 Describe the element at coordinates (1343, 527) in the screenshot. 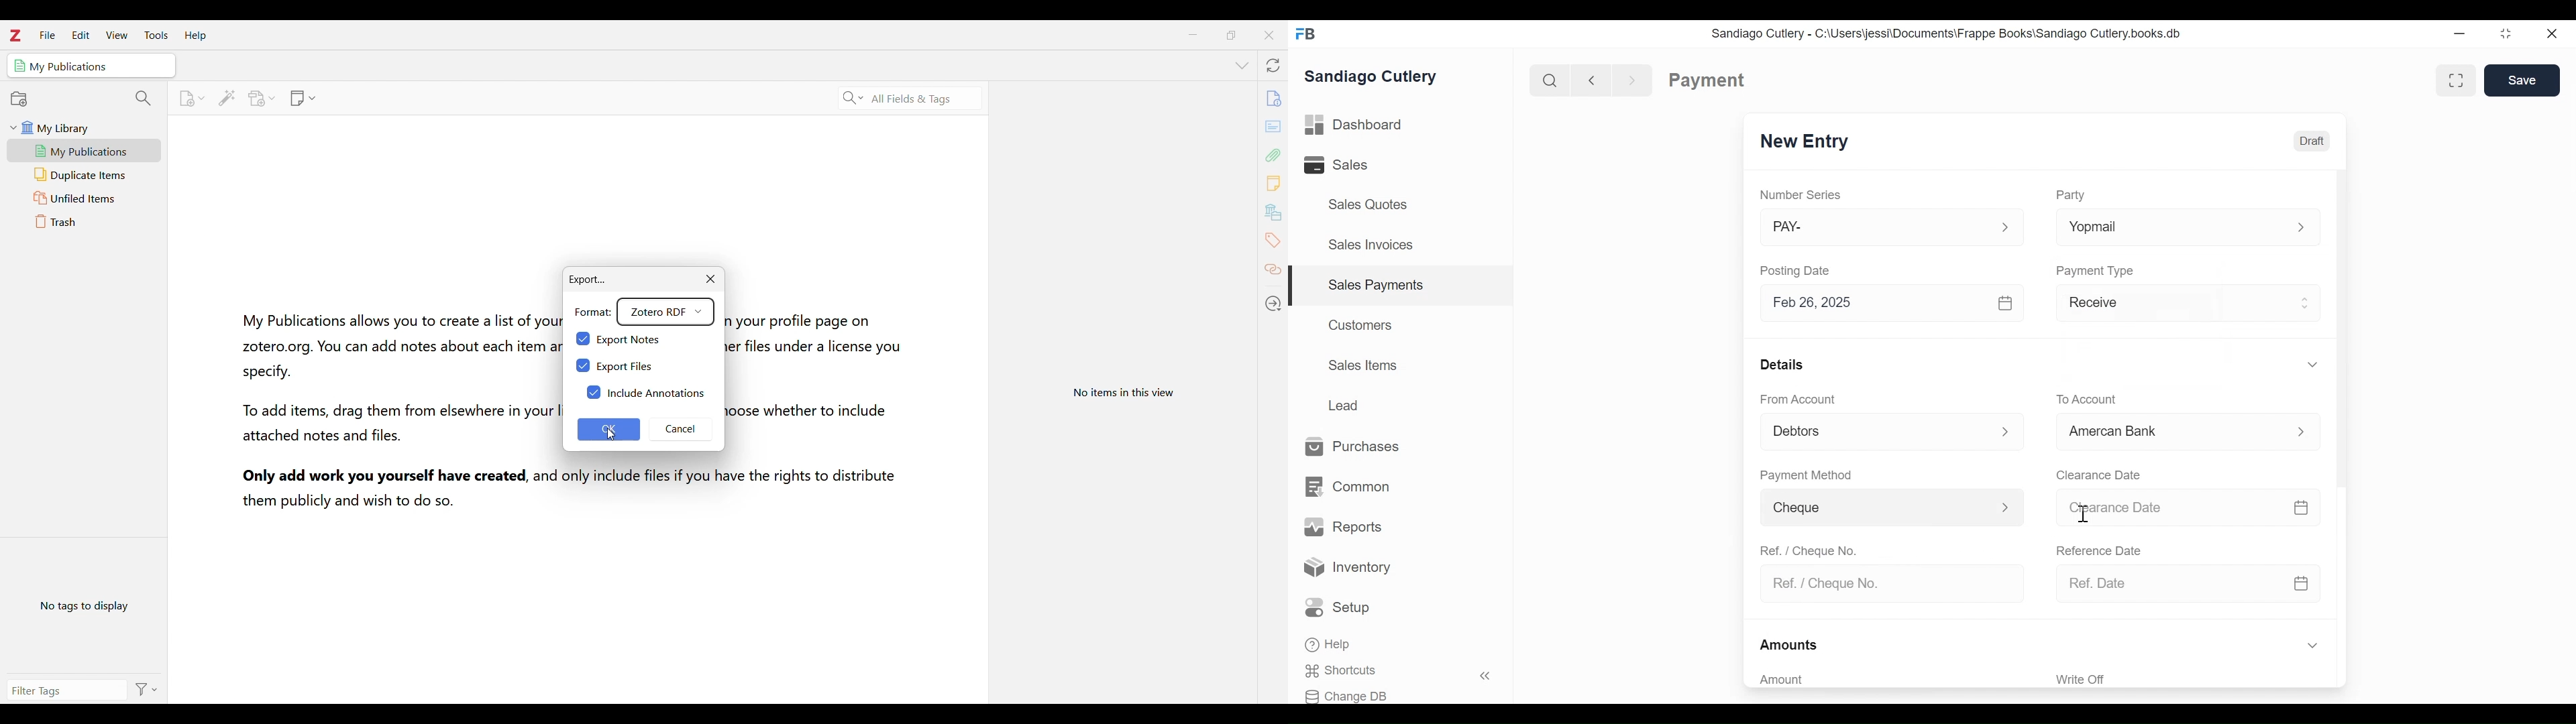

I see `Reports` at that location.